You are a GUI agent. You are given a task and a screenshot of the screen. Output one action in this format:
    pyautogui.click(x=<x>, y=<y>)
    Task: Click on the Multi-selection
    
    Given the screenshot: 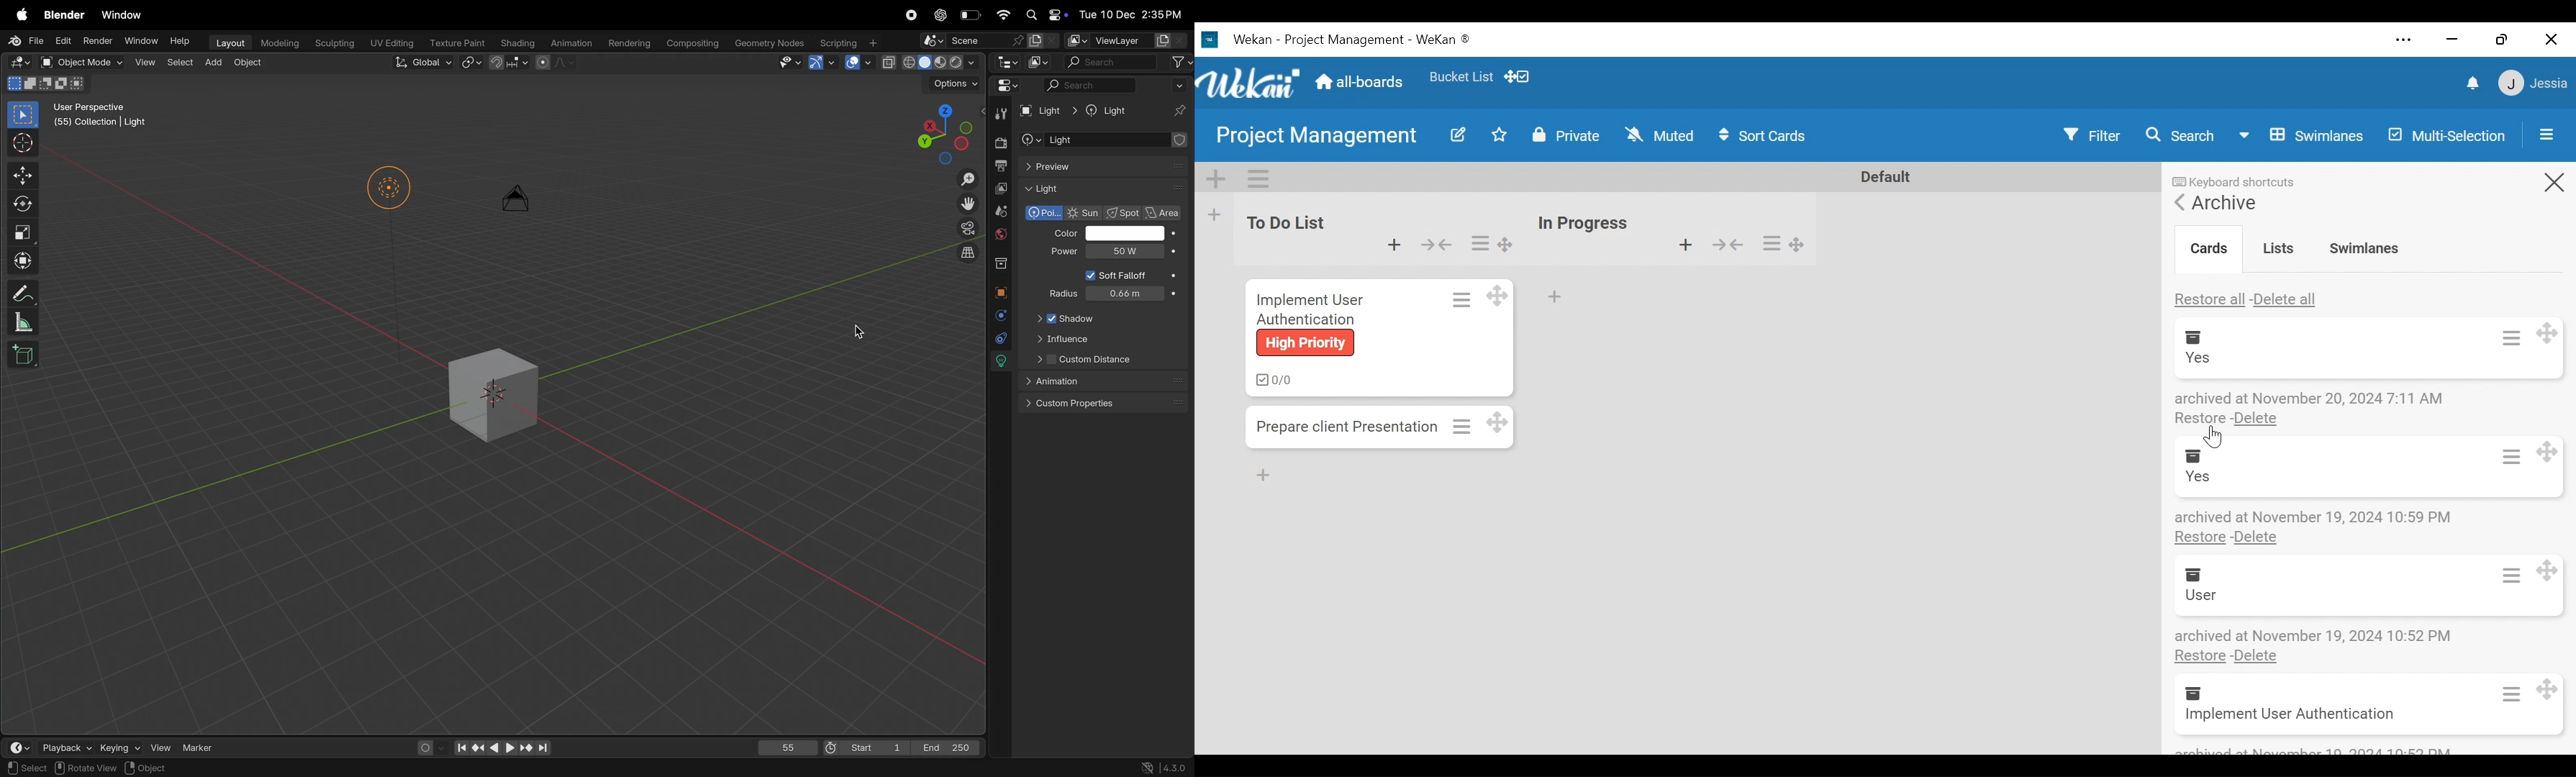 What is the action you would take?
    pyautogui.click(x=2449, y=134)
    